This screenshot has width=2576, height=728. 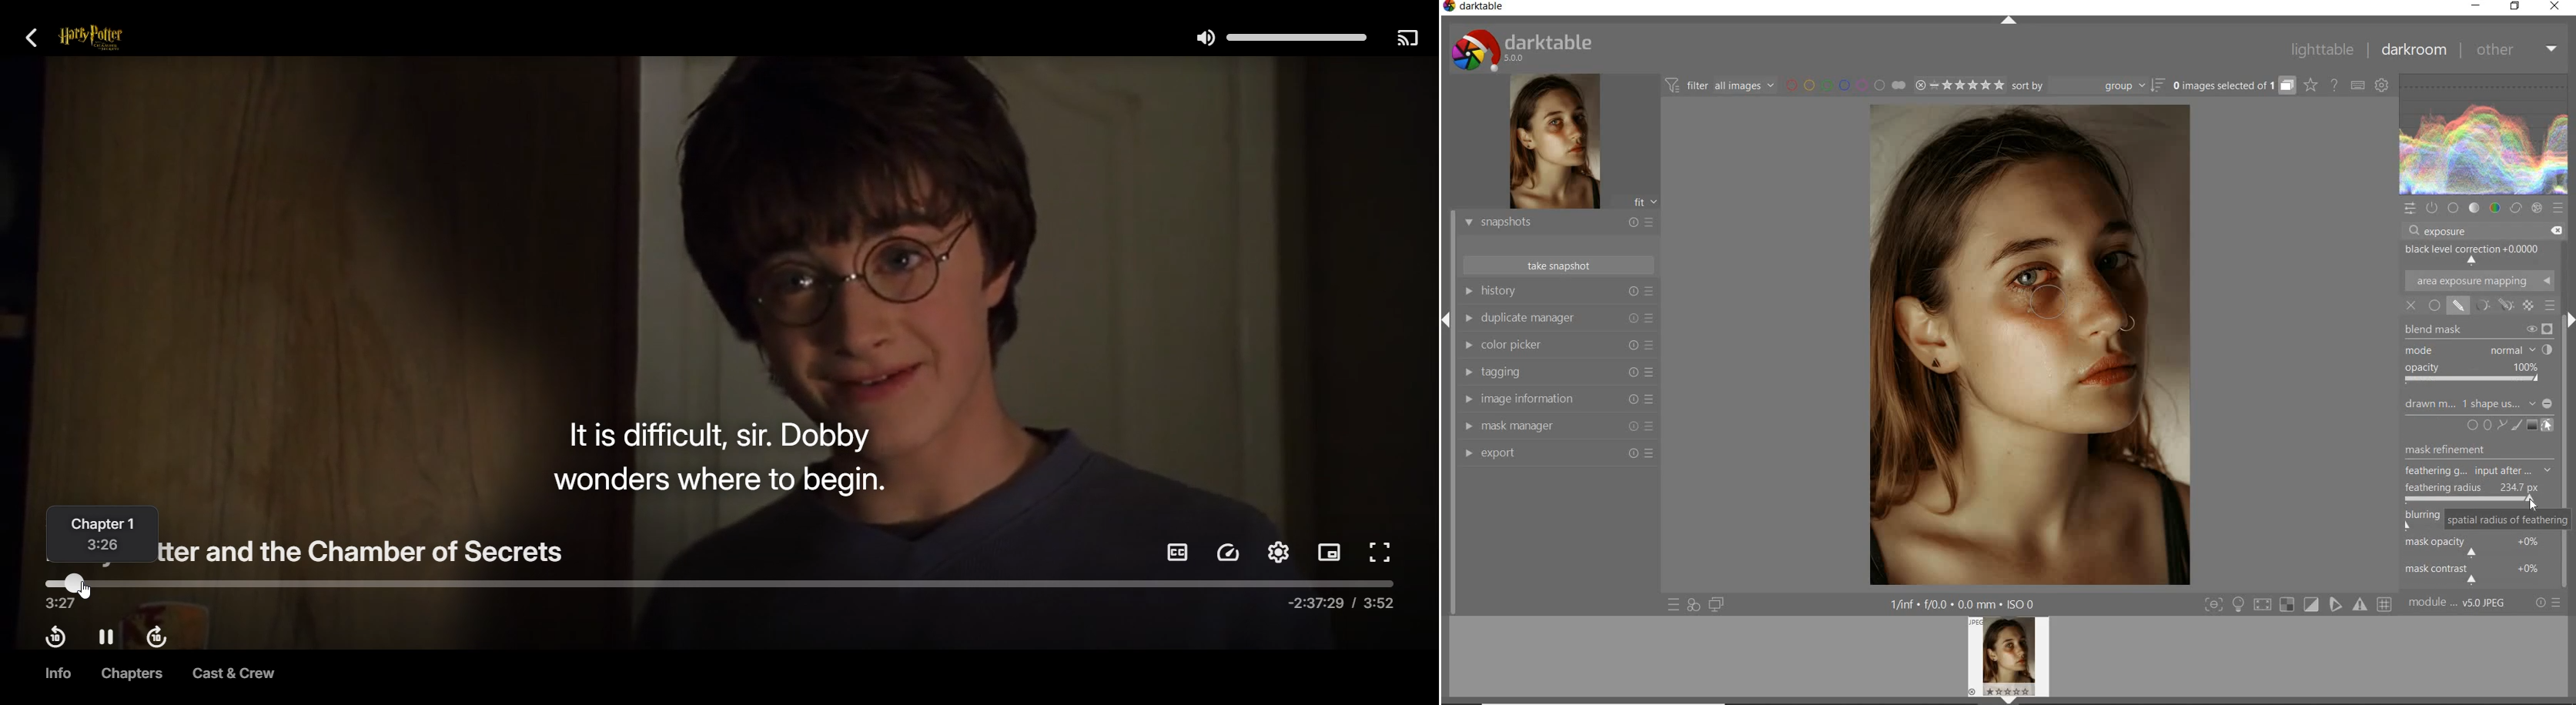 I want to click on export, so click(x=1557, y=456).